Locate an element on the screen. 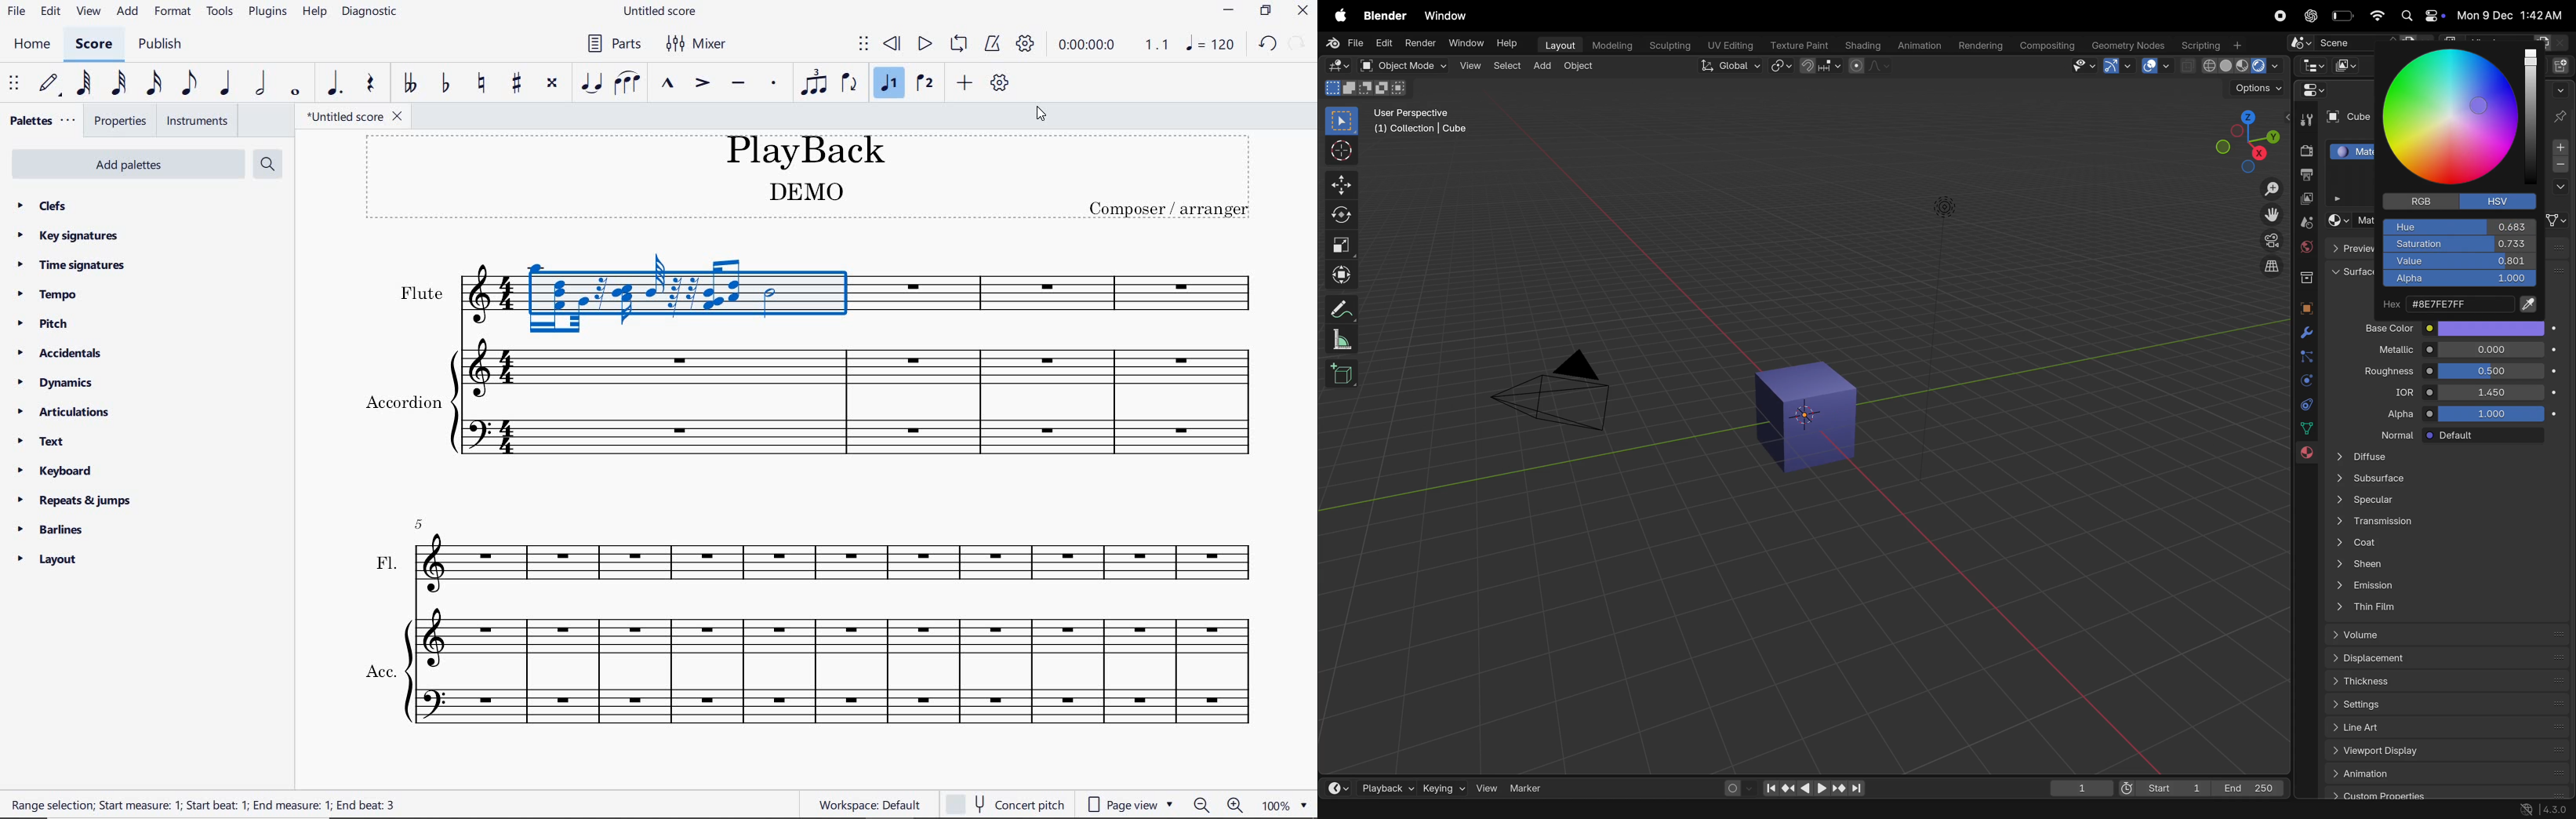 This screenshot has height=840, width=2576. scale is located at coordinates (1341, 245).